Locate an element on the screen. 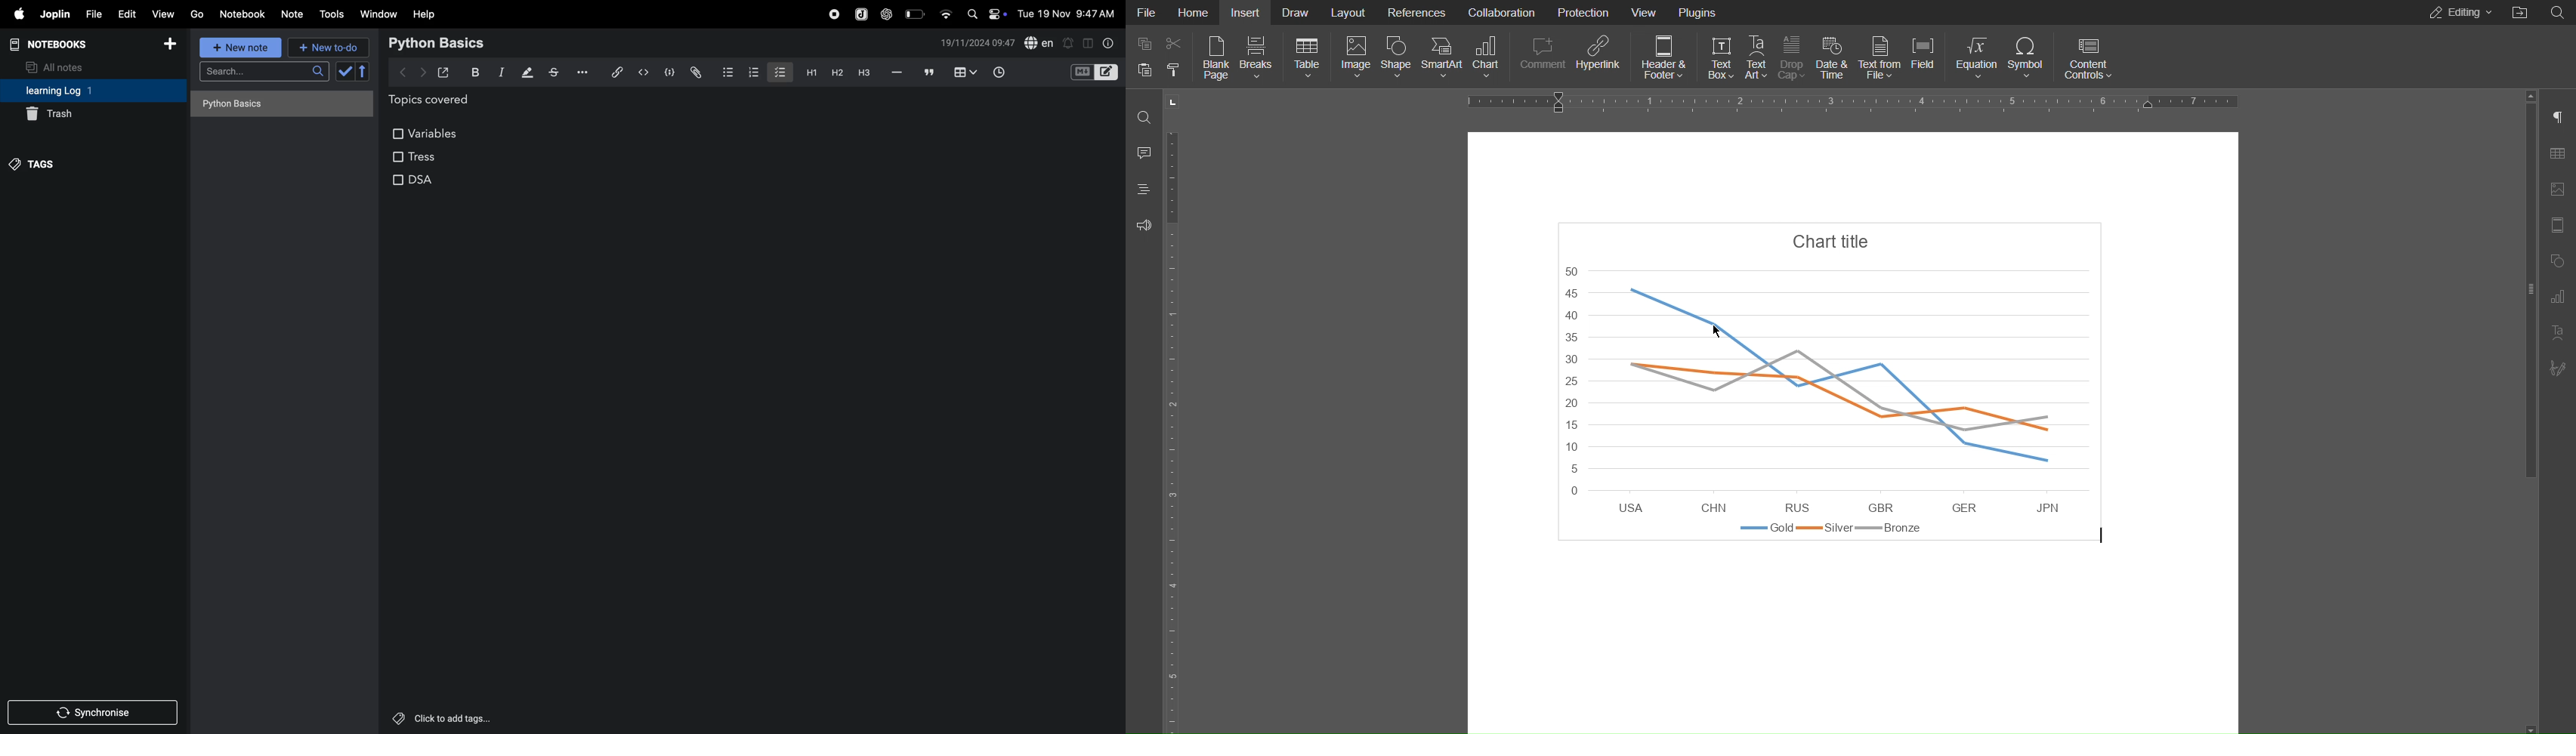 This screenshot has height=756, width=2576. Image Settings is located at coordinates (2558, 188).